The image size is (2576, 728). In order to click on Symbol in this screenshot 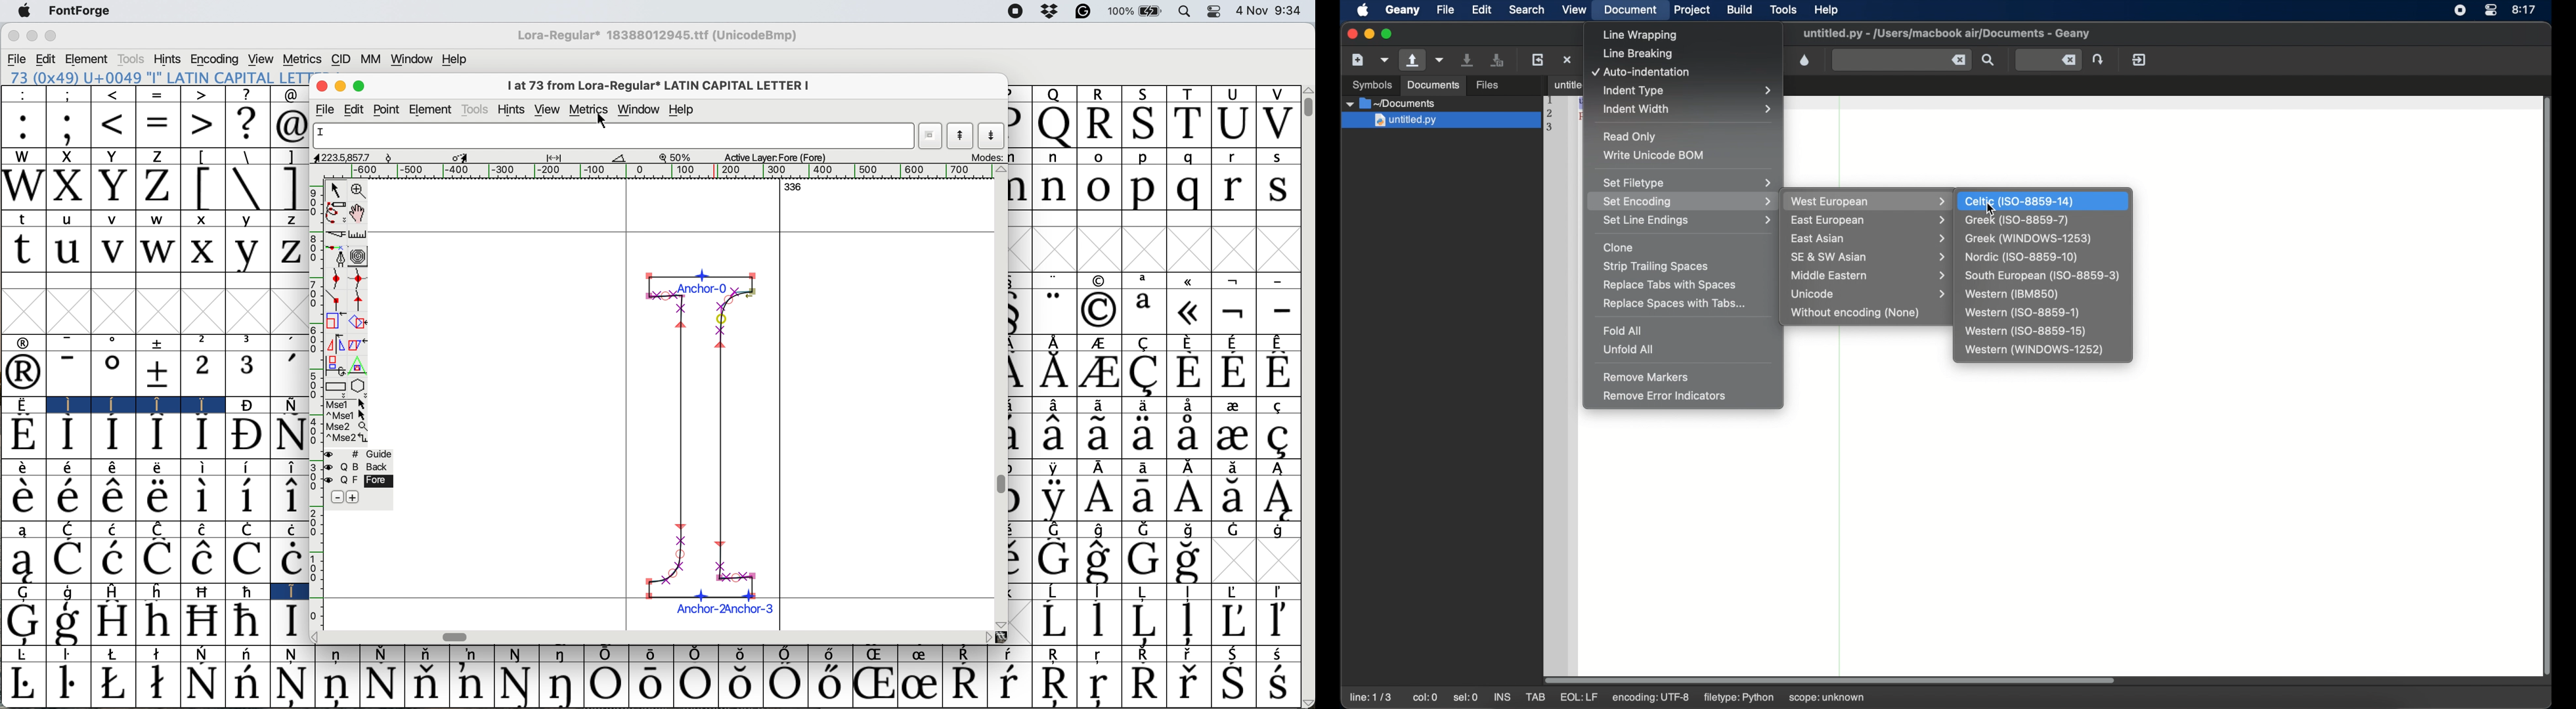, I will do `click(1235, 406)`.